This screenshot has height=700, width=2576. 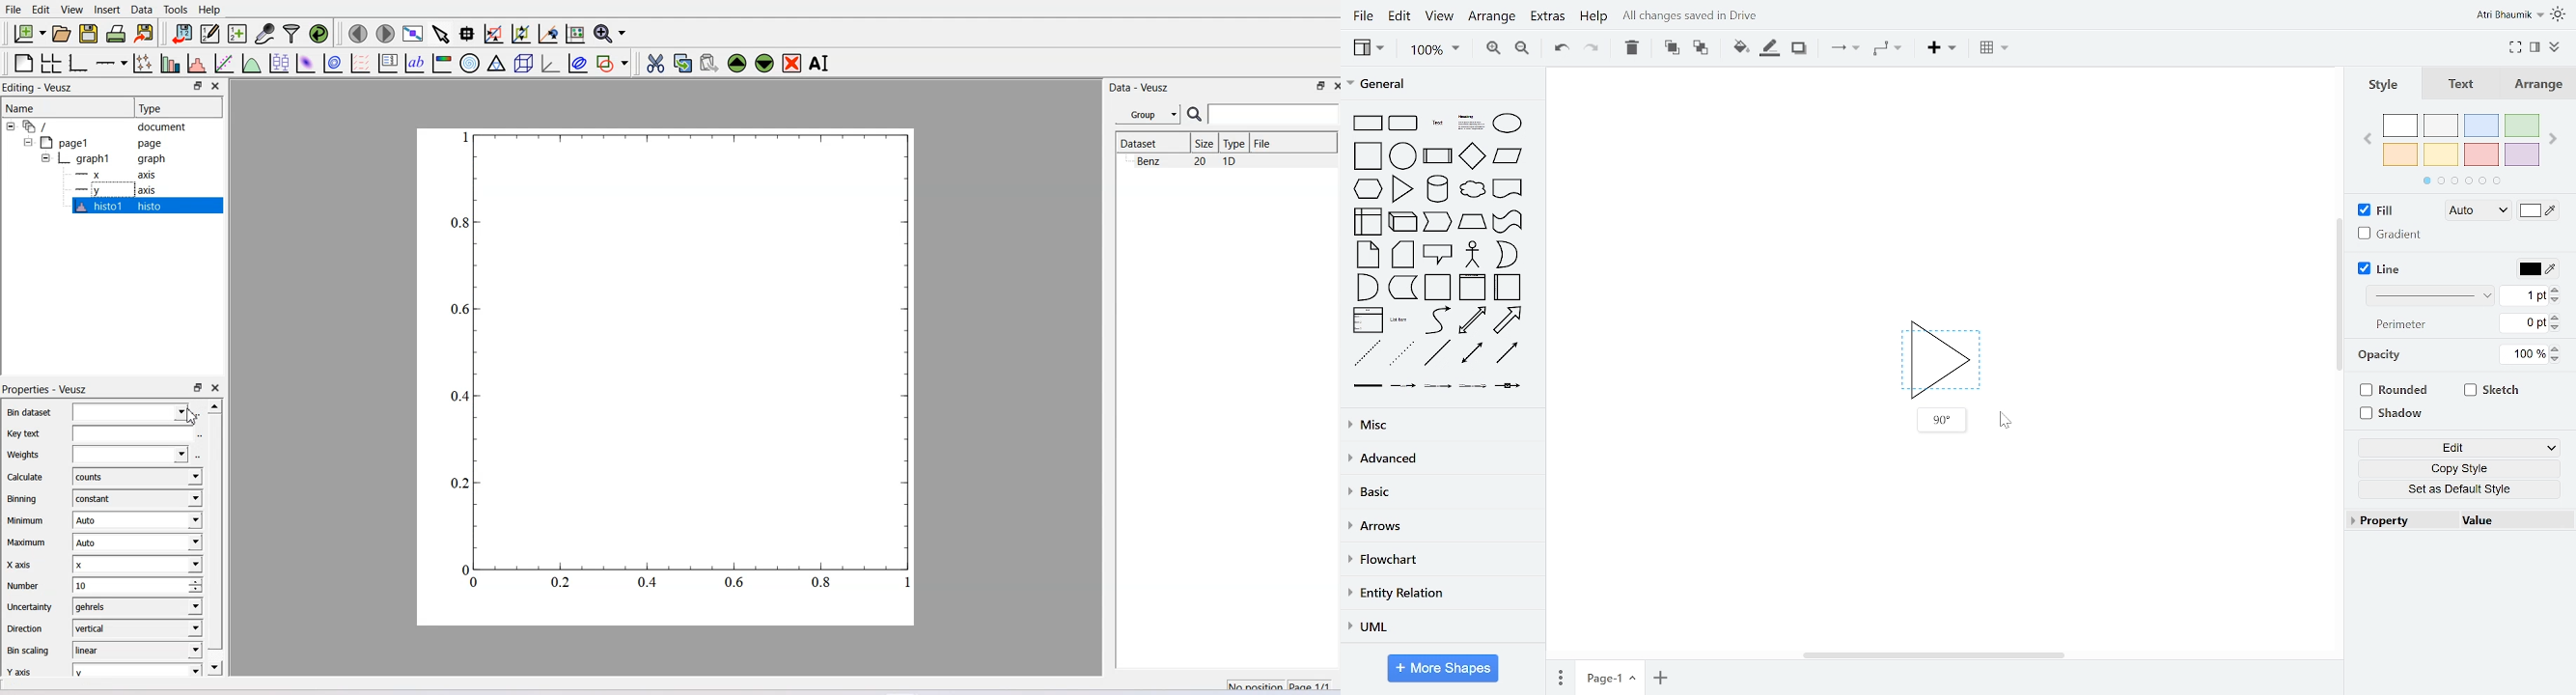 What do you see at coordinates (1444, 668) in the screenshot?
I see `more shapes` at bounding box center [1444, 668].